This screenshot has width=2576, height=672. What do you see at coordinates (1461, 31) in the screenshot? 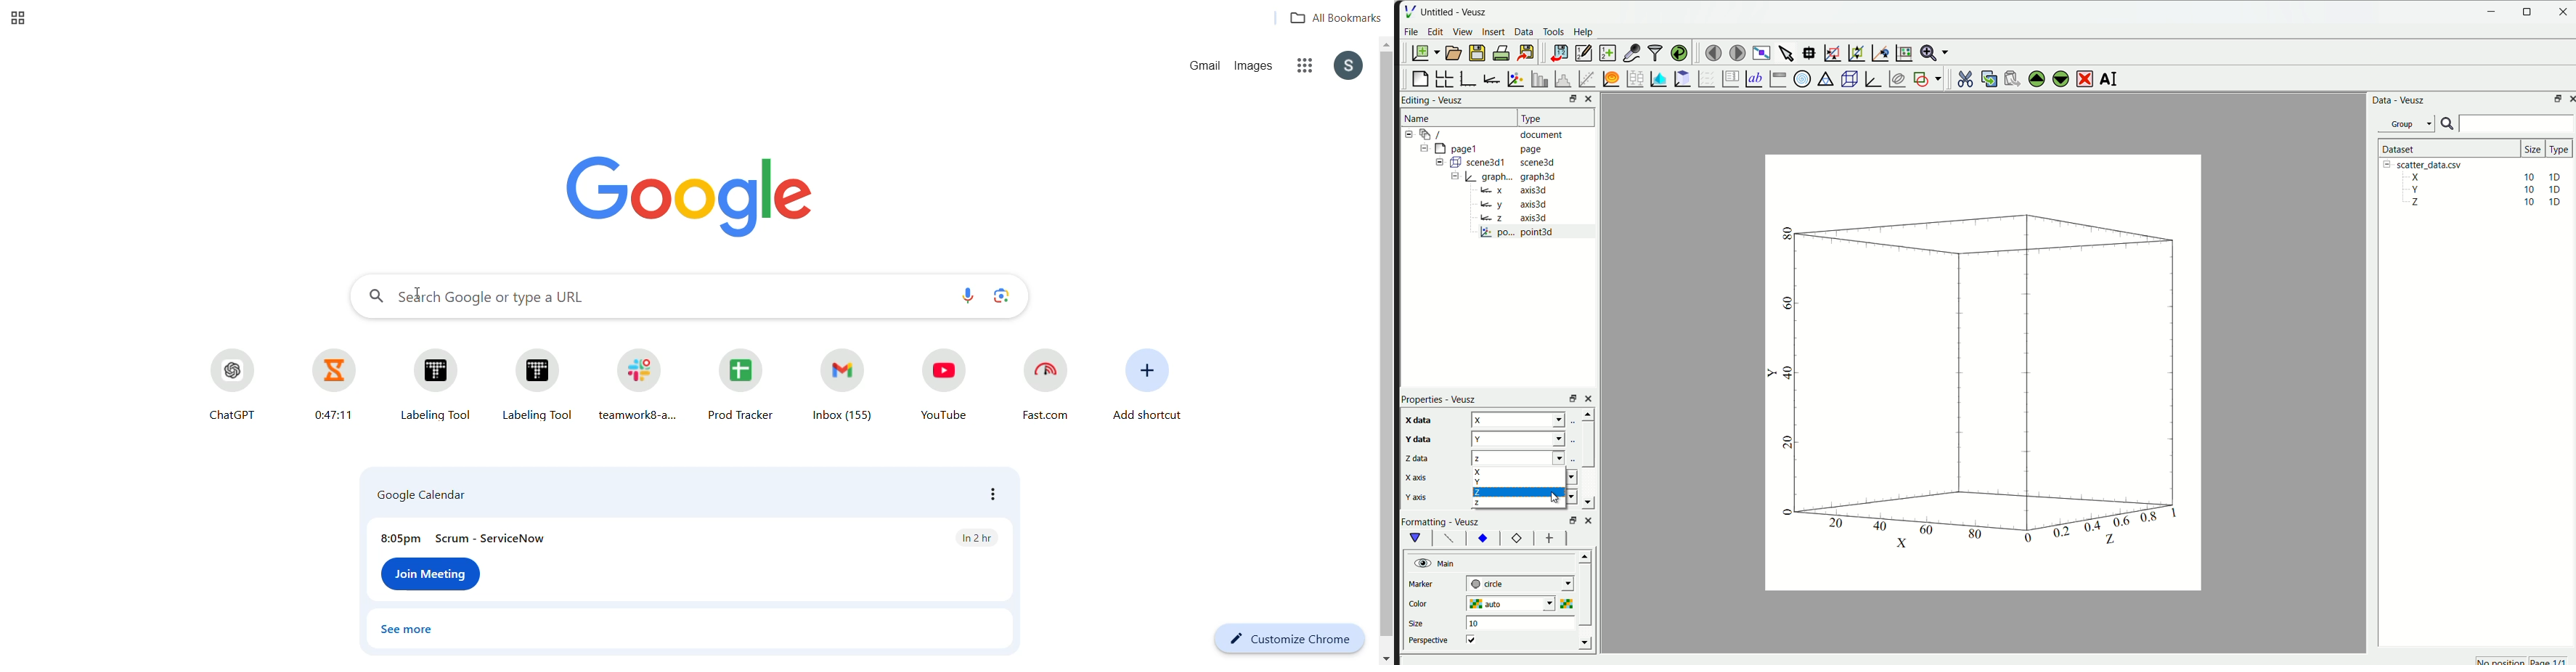
I see `View` at bounding box center [1461, 31].